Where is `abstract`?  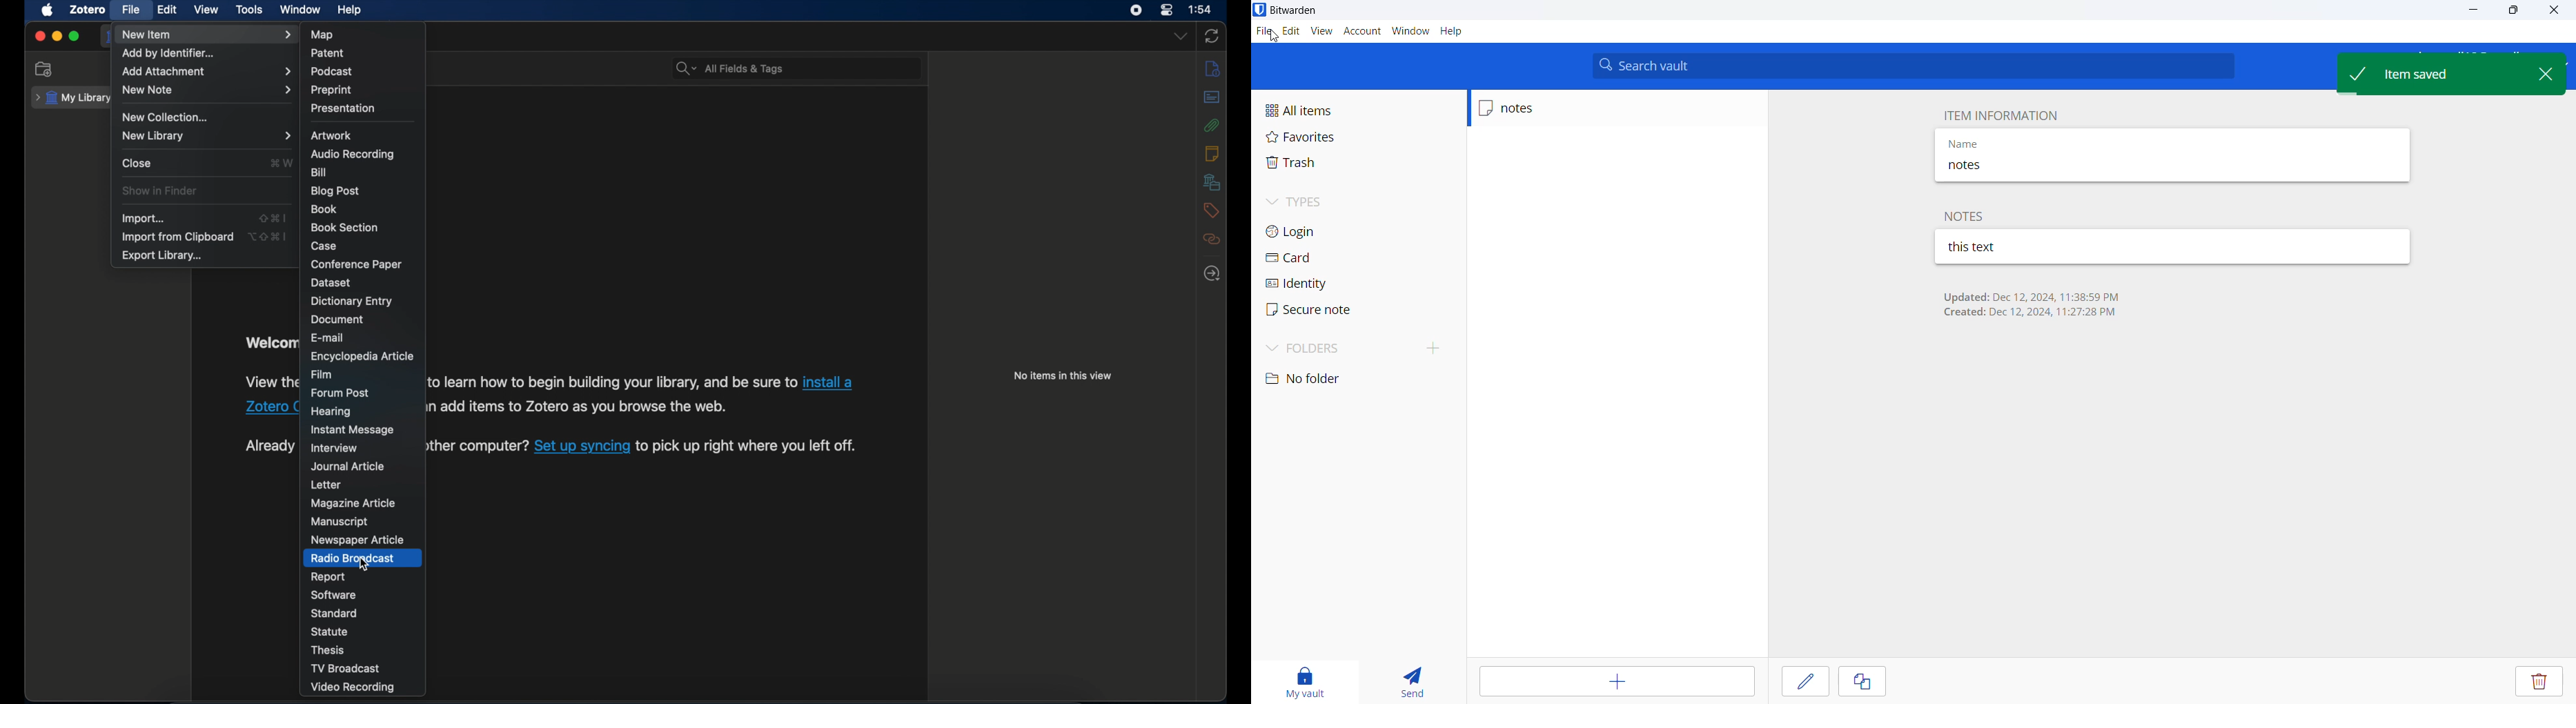
abstract is located at coordinates (1213, 97).